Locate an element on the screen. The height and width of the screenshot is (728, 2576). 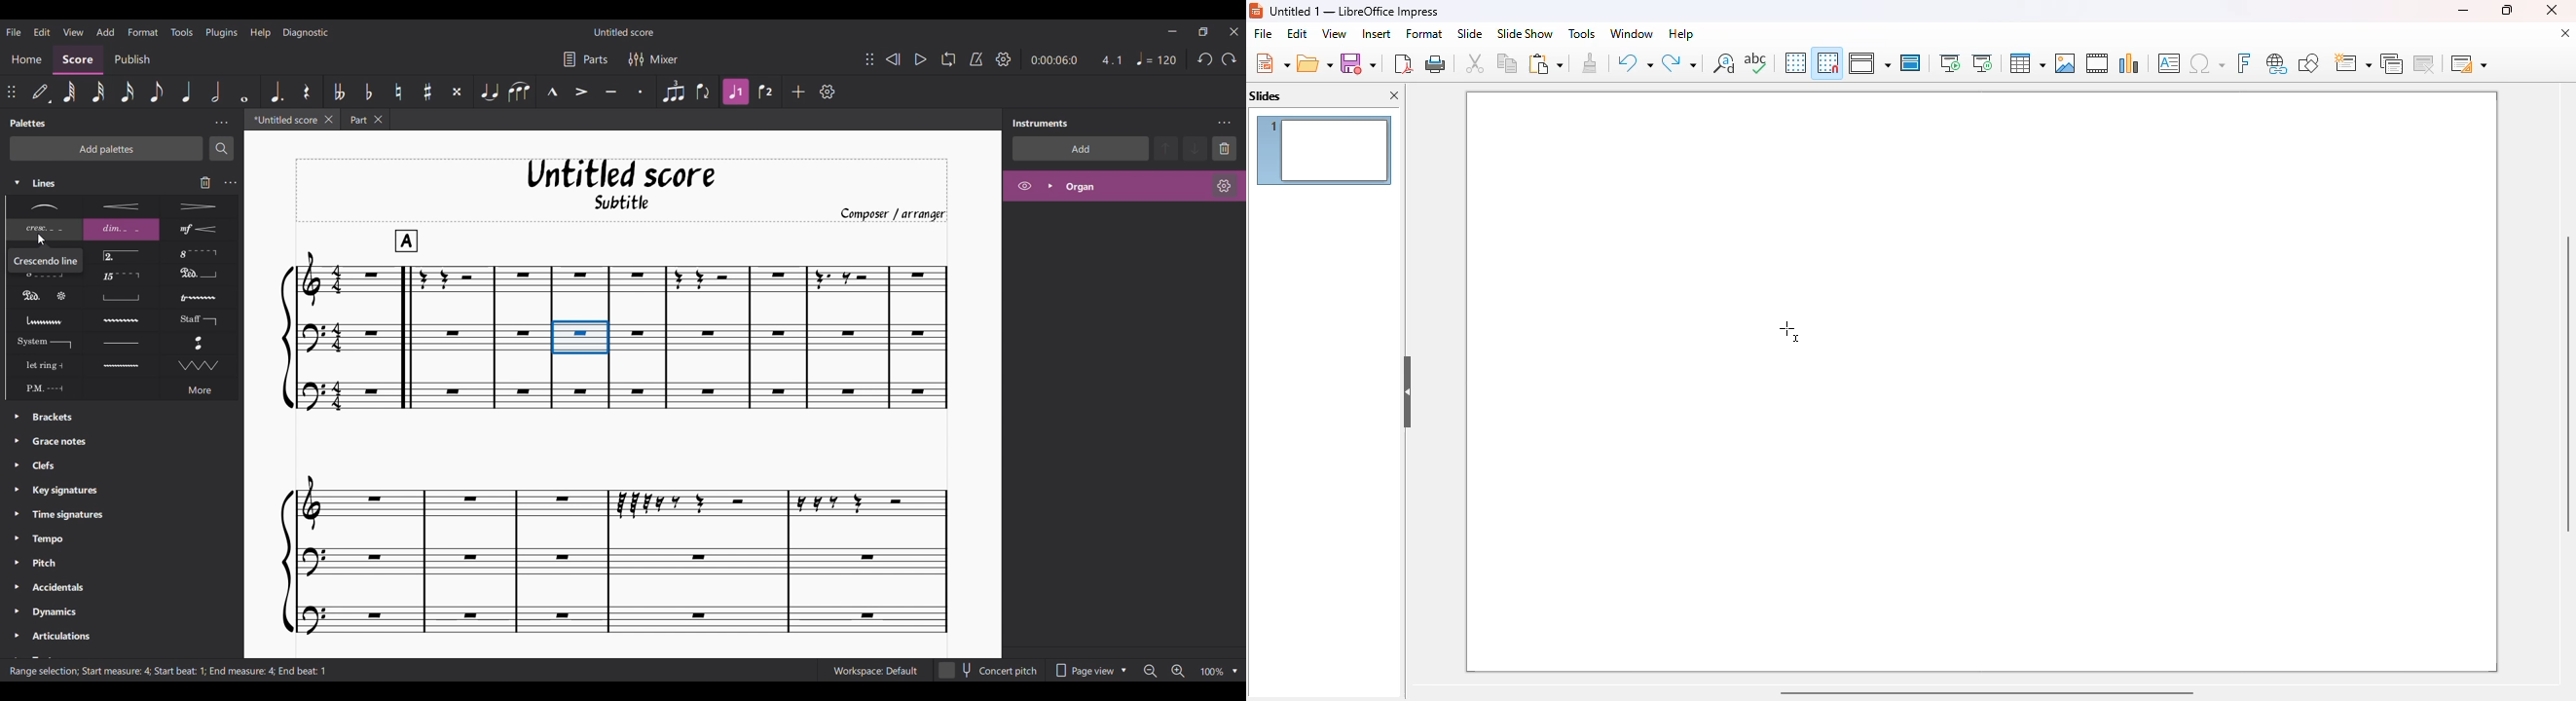
slides is located at coordinates (1266, 96).